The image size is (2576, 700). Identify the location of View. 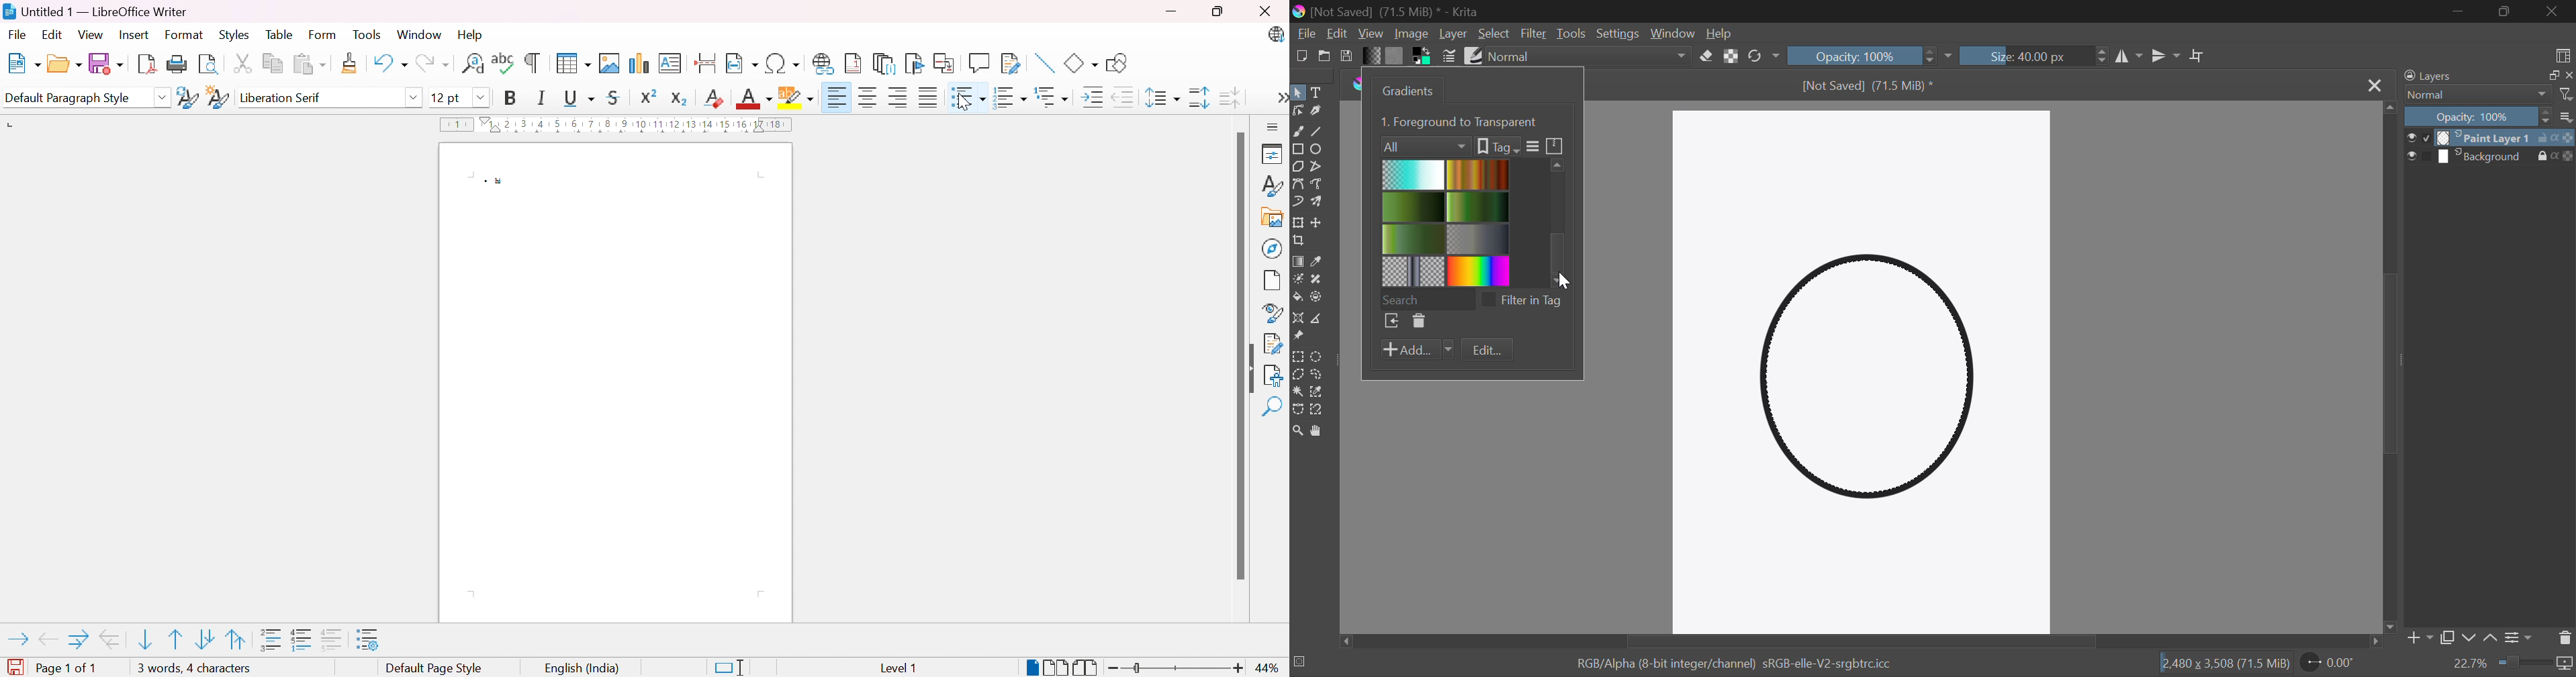
(91, 36).